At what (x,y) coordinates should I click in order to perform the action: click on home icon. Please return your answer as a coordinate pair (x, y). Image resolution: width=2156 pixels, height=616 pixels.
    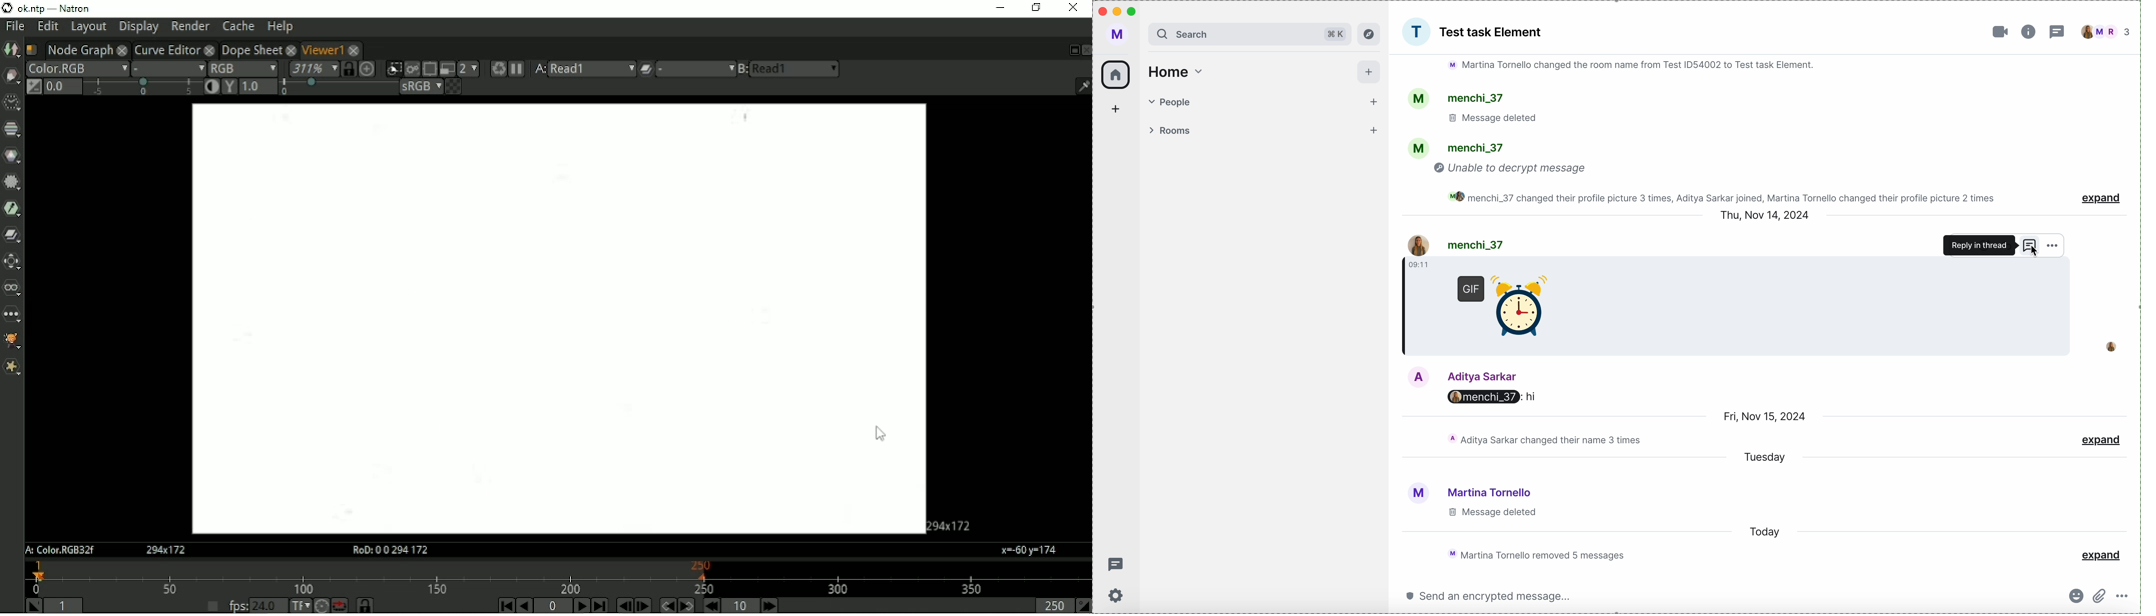
    Looking at the image, I should click on (1116, 75).